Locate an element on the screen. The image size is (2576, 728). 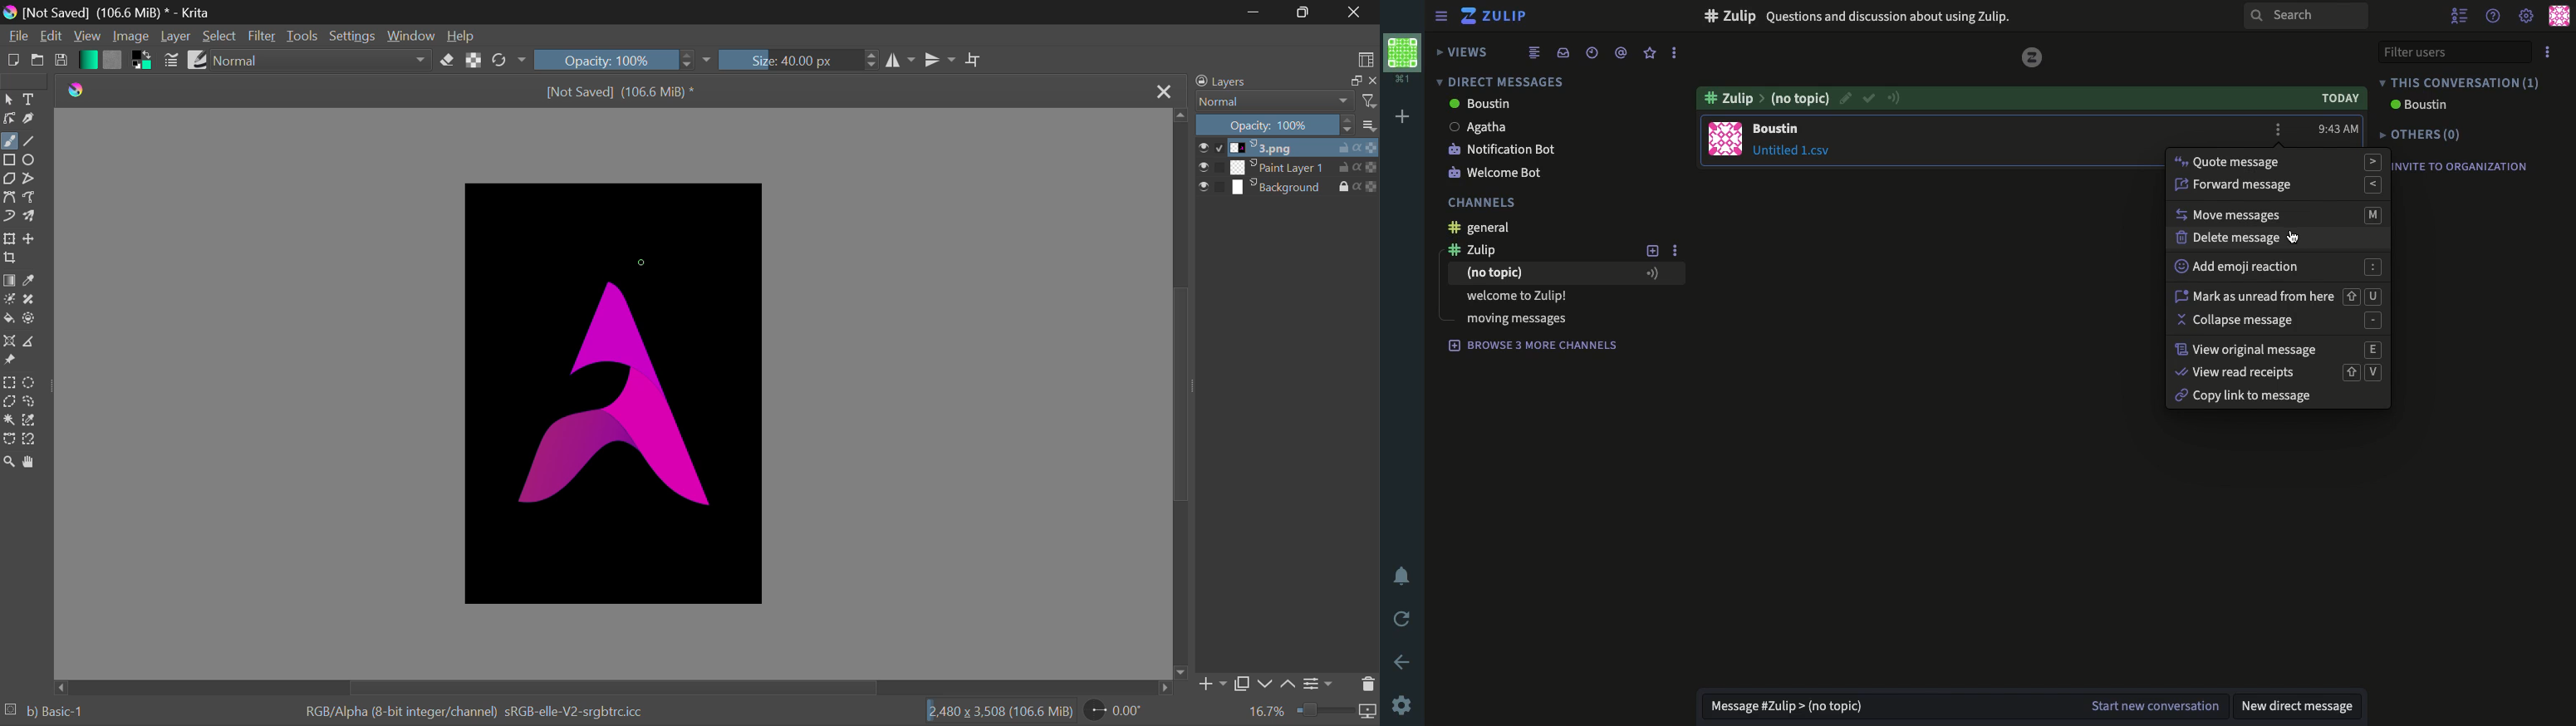
Brush Settings is located at coordinates (172, 60).